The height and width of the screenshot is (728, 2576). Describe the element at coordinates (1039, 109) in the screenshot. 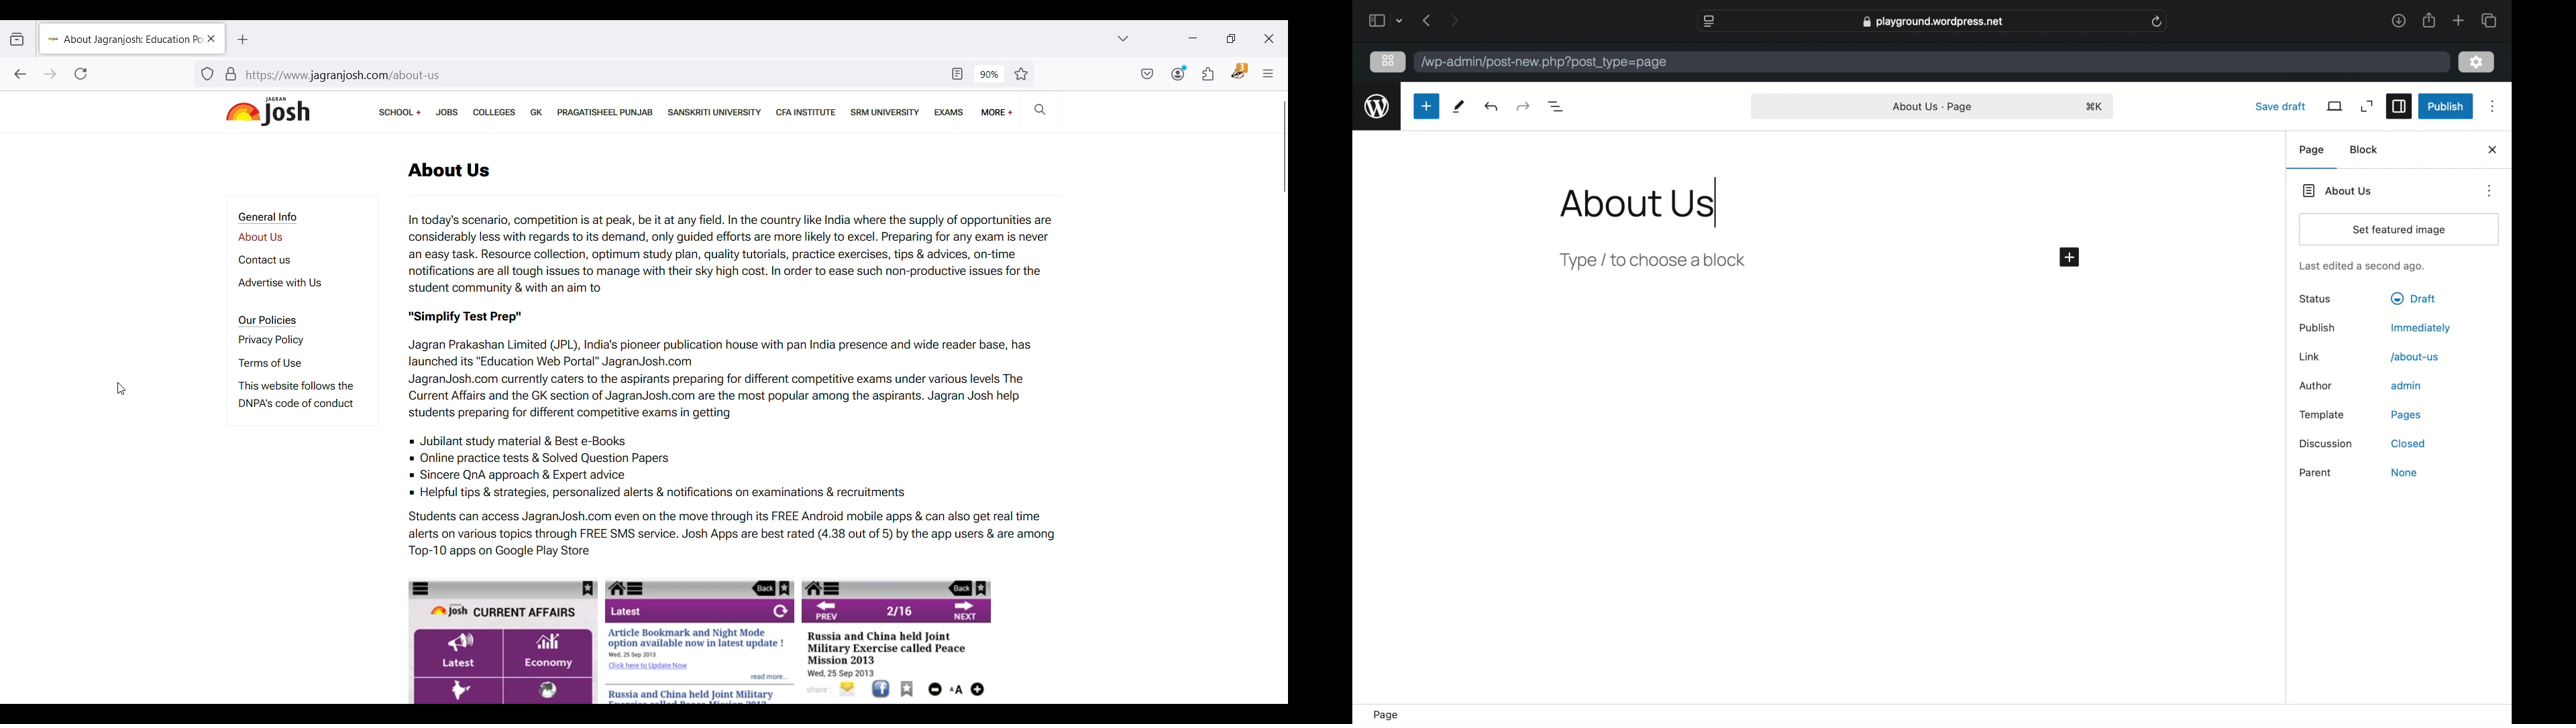

I see `Sach on Jagran Josh` at that location.